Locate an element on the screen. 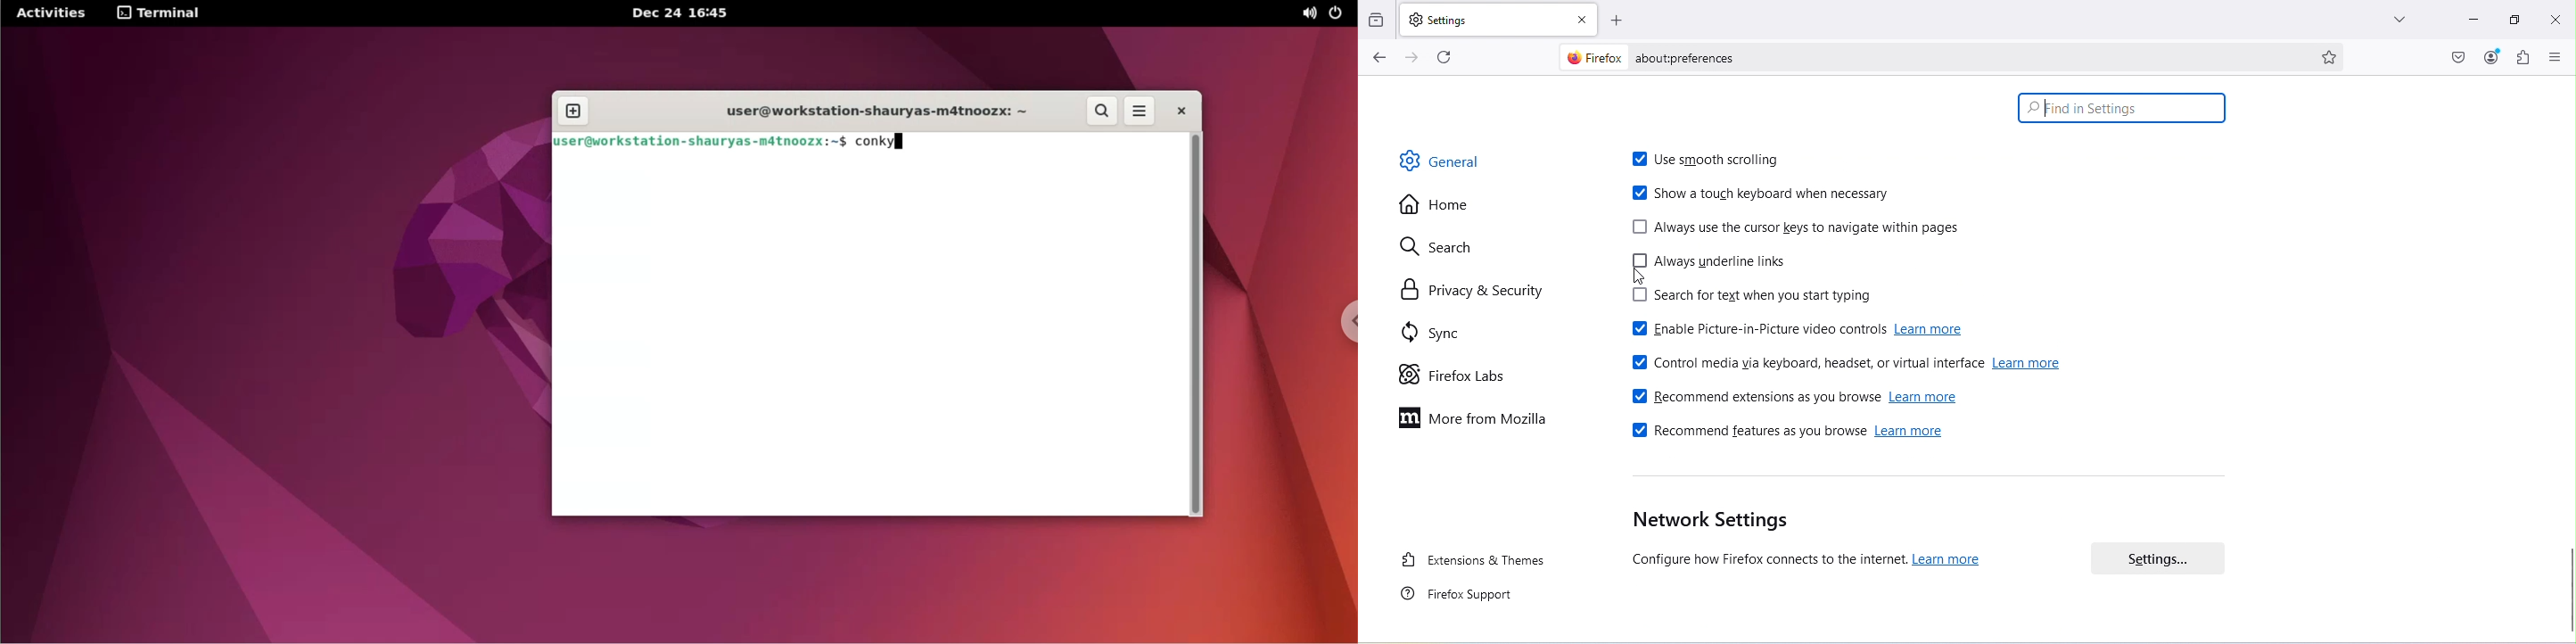 The height and width of the screenshot is (644, 2576). List all tabs is located at coordinates (2391, 16).